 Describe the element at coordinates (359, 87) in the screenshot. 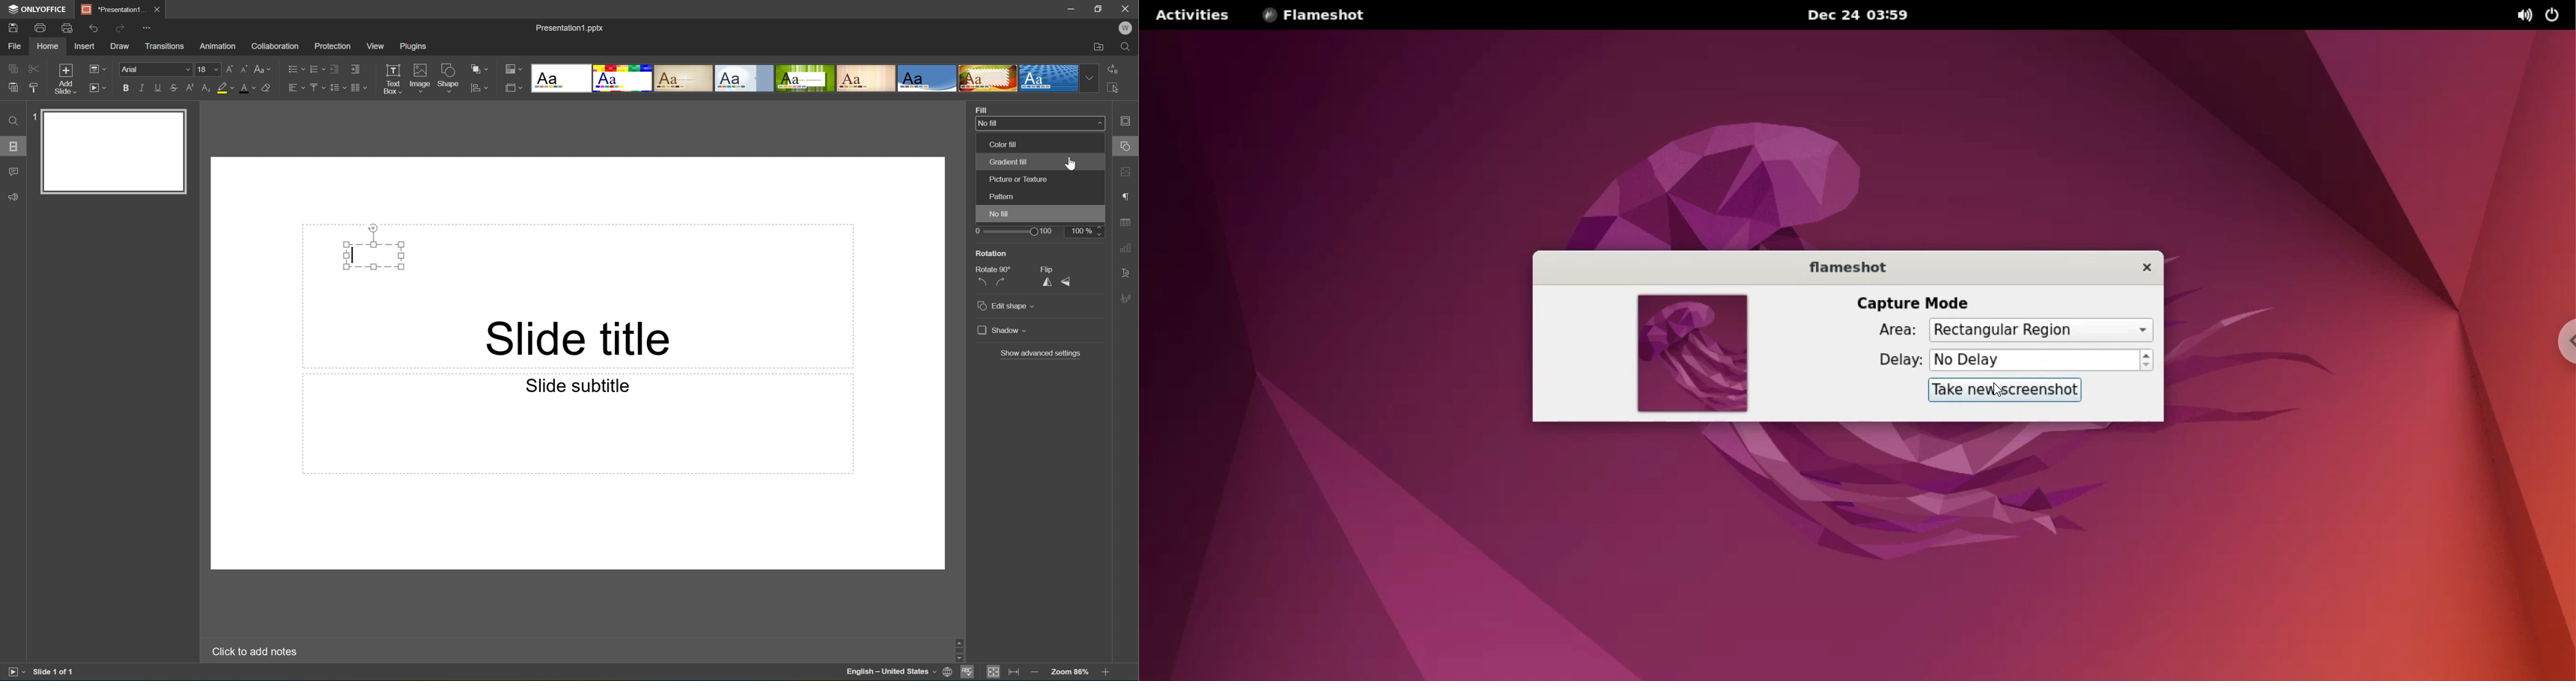

I see `Insert columns` at that location.